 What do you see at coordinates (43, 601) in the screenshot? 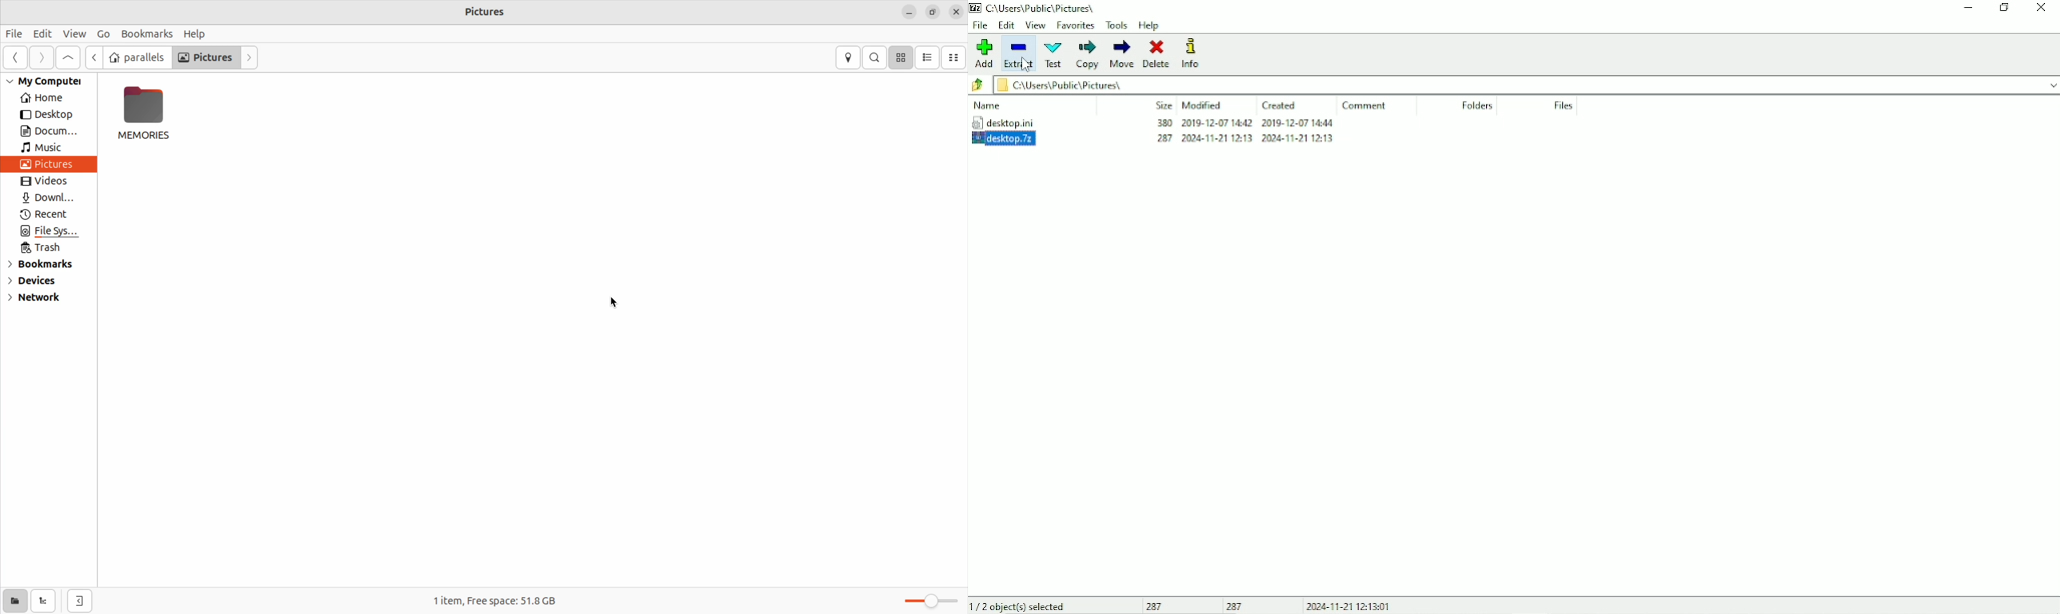
I see `show tree view` at bounding box center [43, 601].